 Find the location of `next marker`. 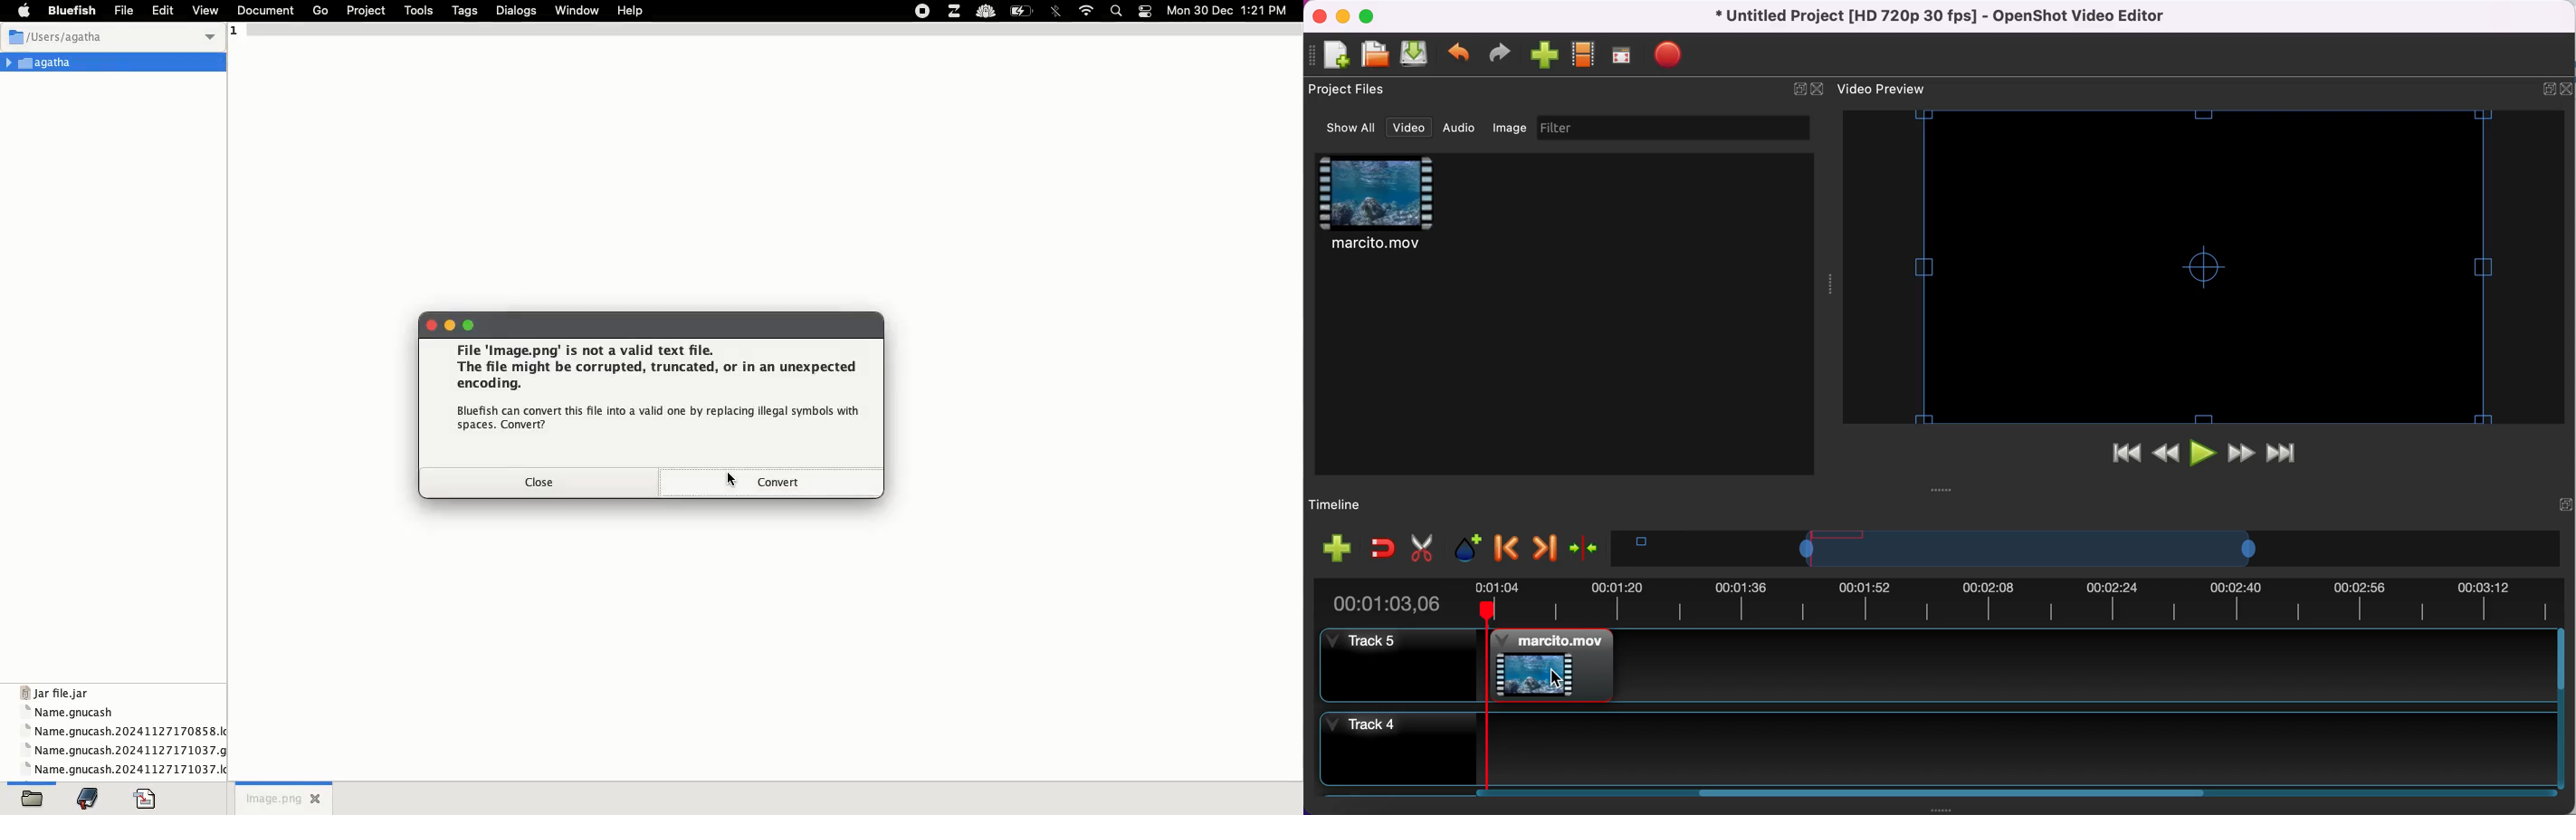

next marker is located at coordinates (1545, 546).